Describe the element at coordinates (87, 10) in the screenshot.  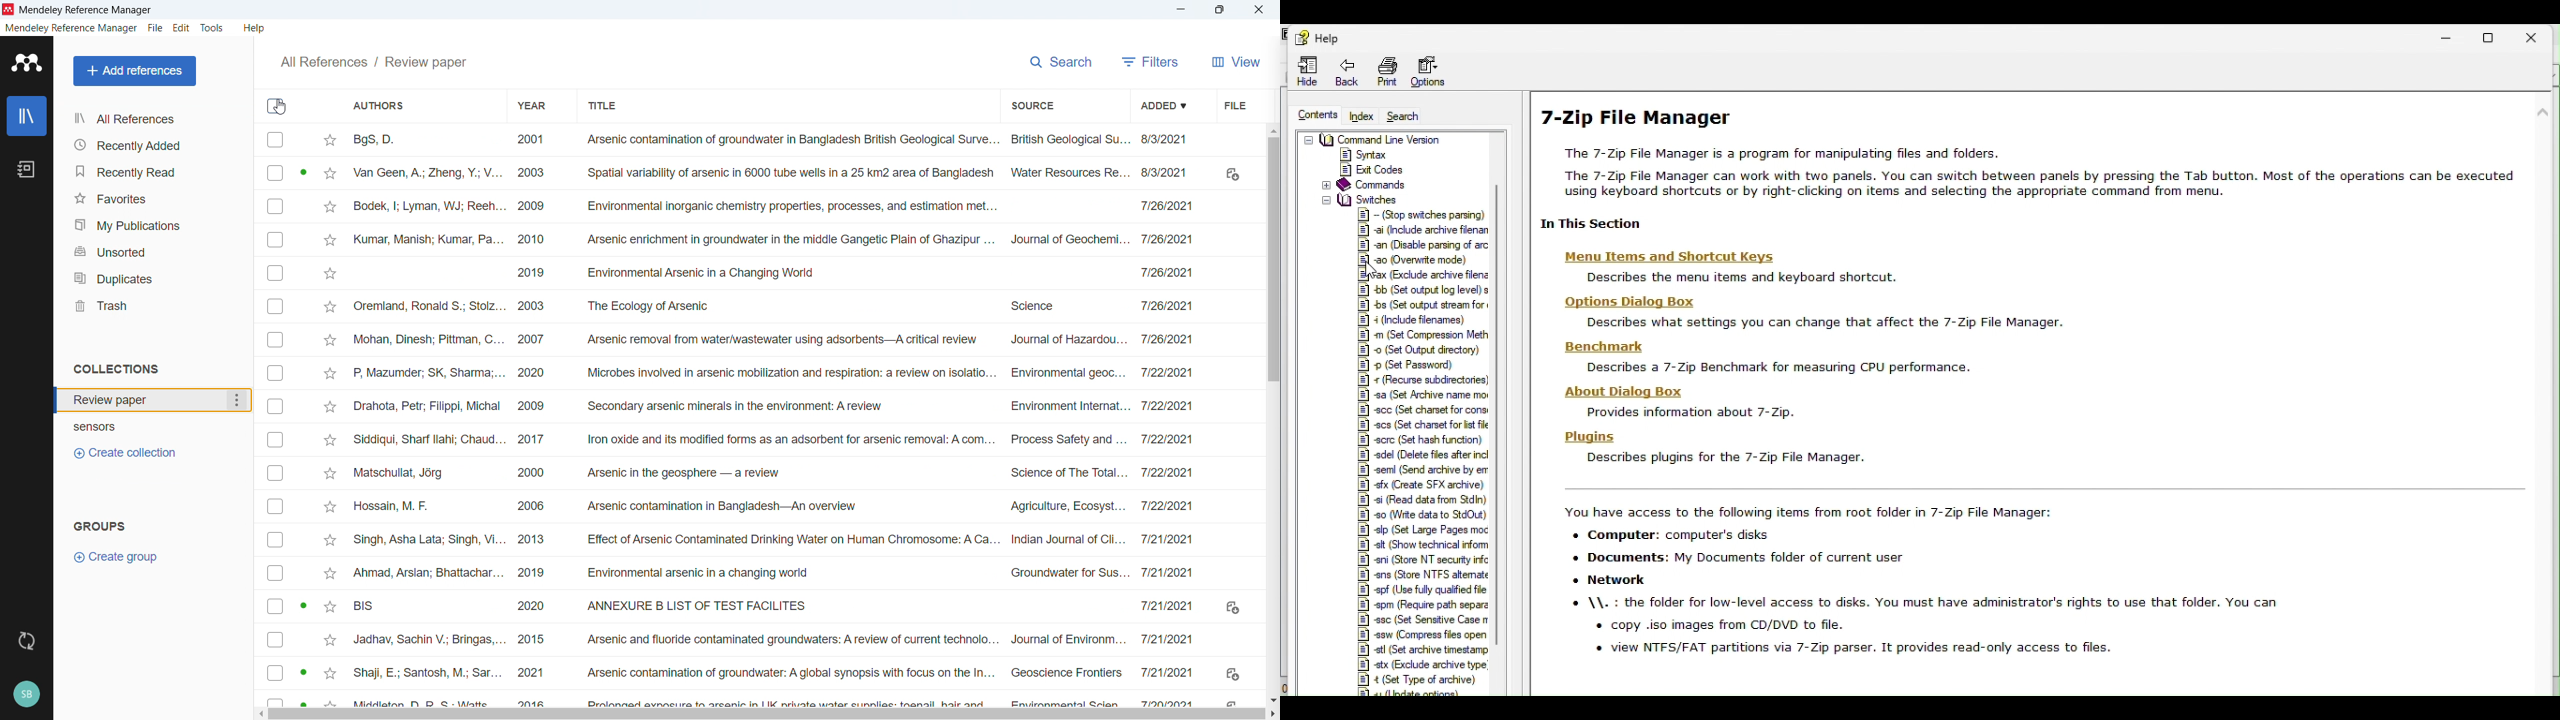
I see `Mendeley reference manager` at that location.